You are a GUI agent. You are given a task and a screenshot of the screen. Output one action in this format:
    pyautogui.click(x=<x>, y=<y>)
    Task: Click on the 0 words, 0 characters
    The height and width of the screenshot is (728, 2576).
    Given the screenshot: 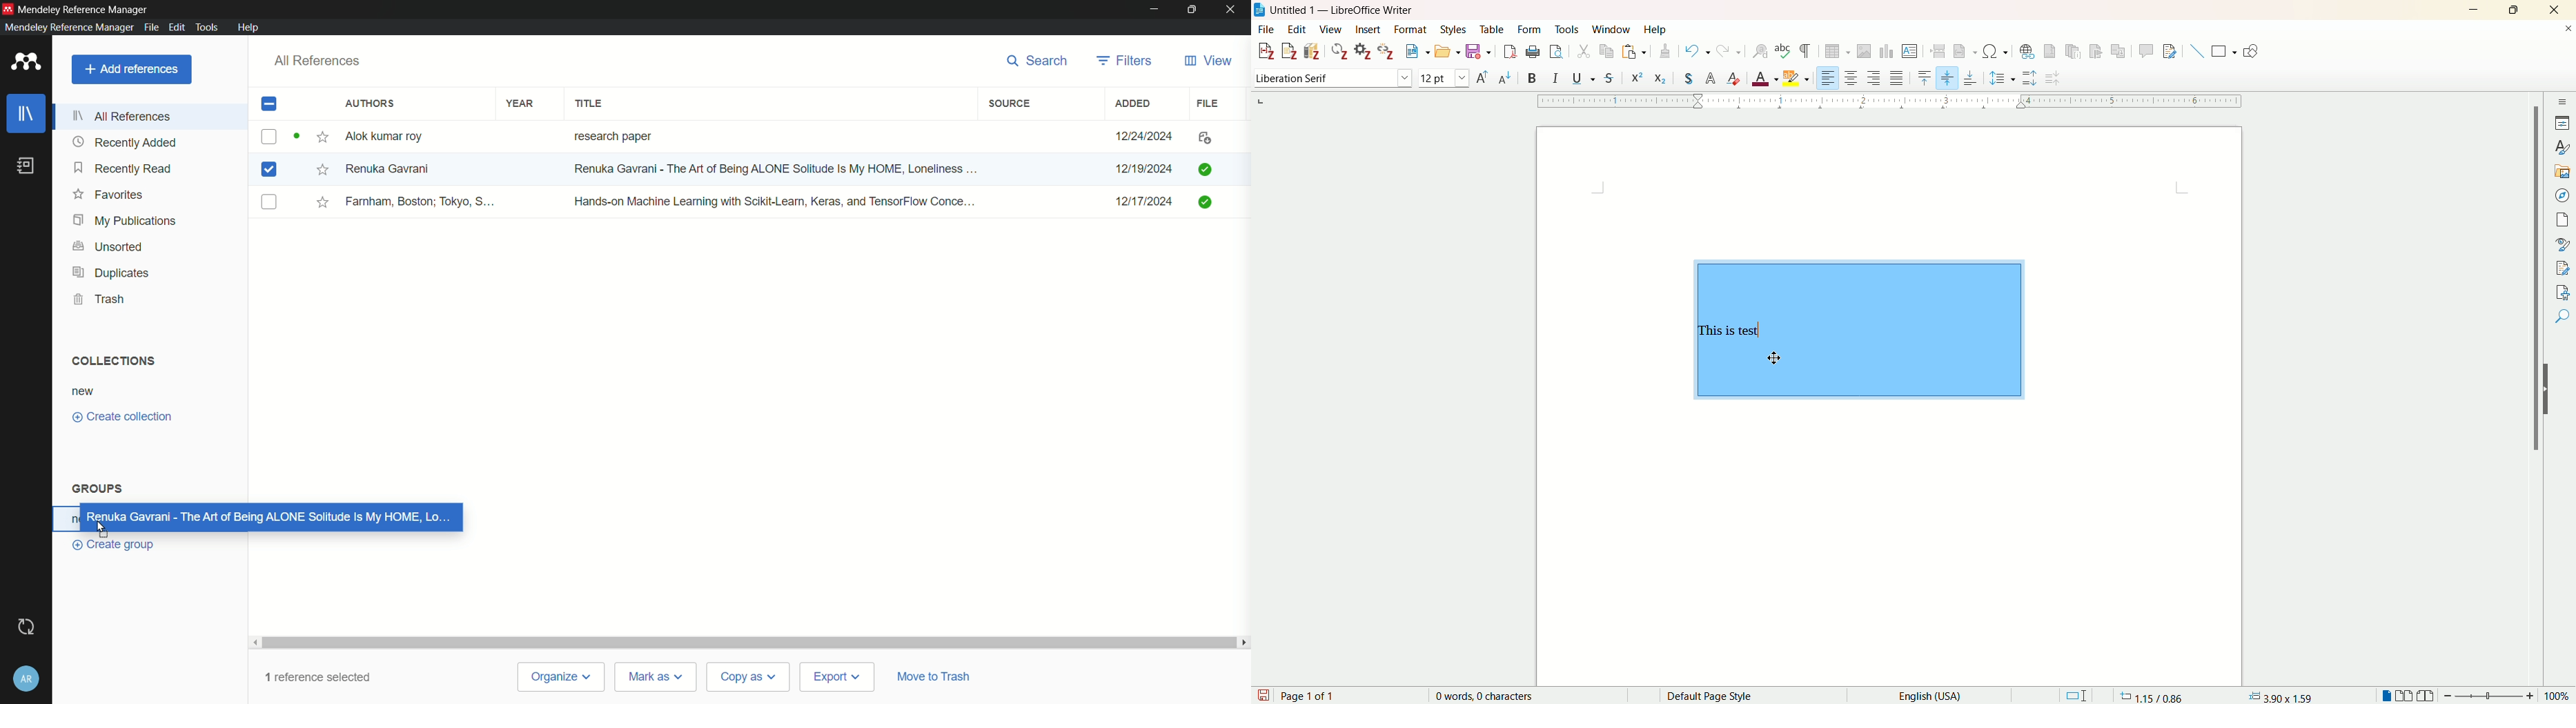 What is the action you would take?
    pyautogui.click(x=1488, y=696)
    